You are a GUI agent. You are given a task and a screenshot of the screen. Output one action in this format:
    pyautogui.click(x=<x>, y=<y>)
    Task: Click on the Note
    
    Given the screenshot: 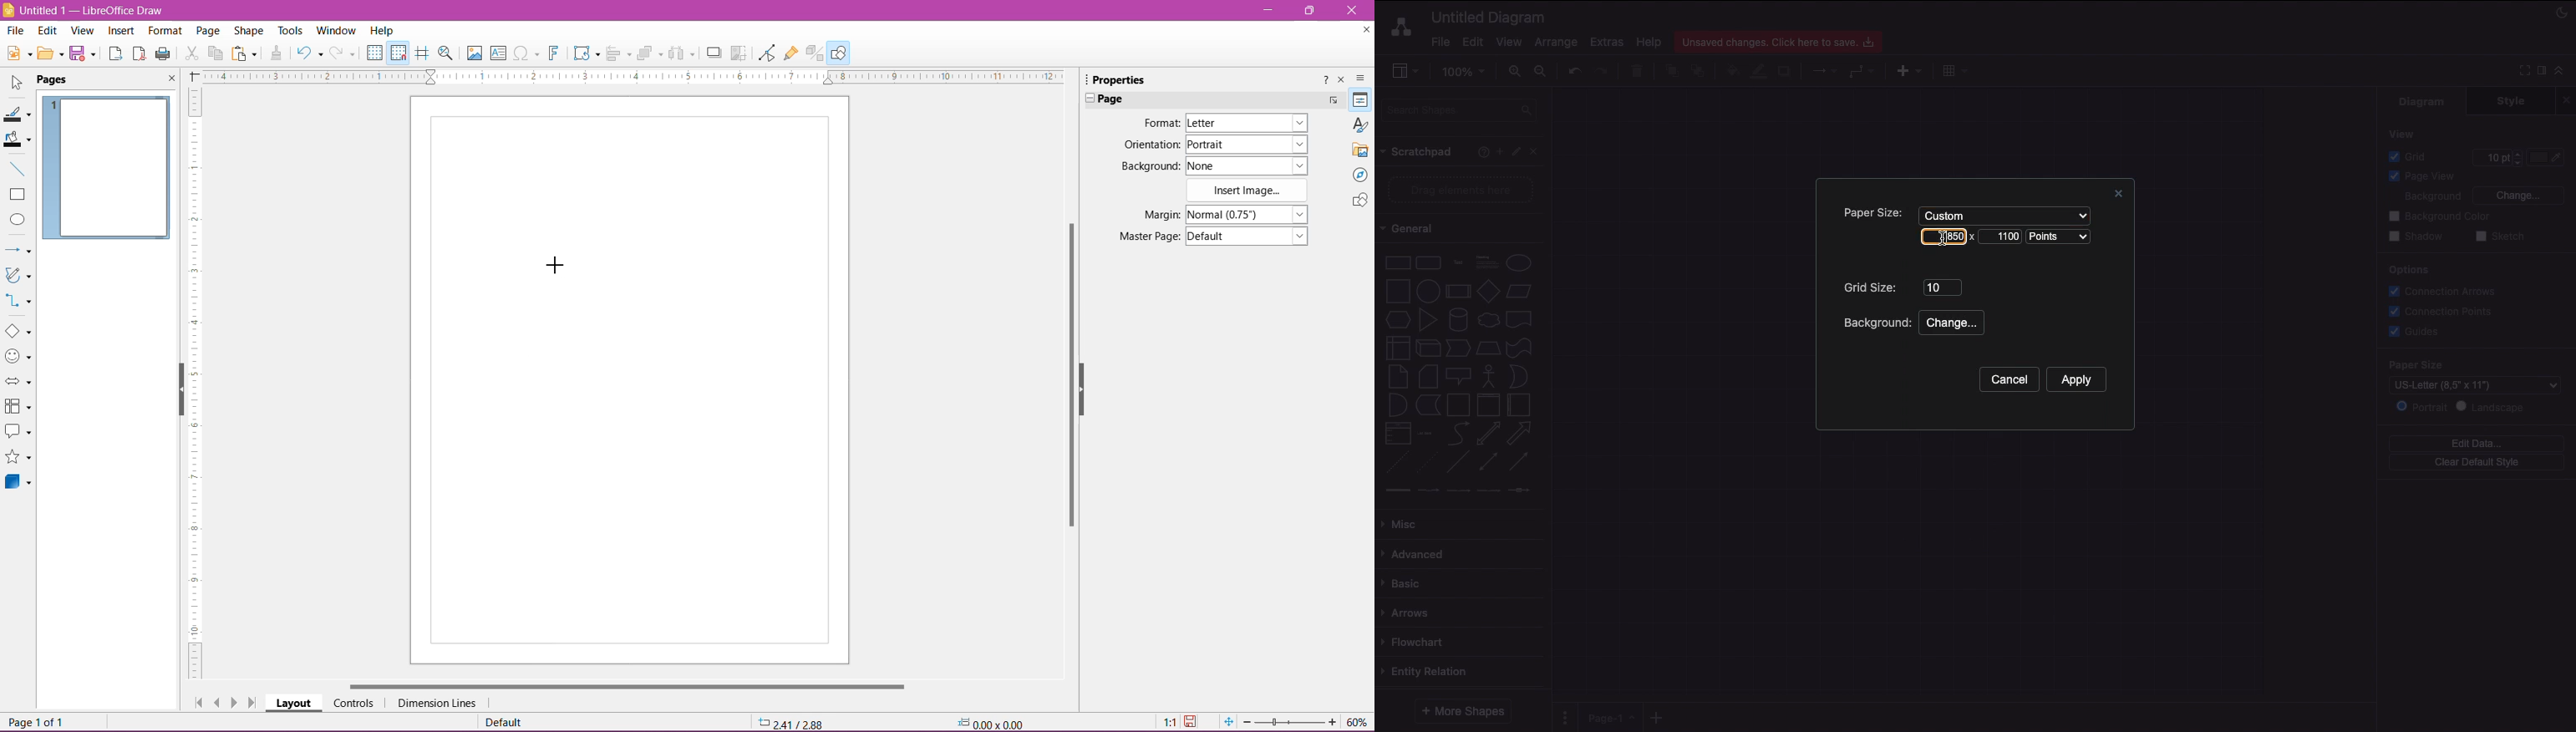 What is the action you would take?
    pyautogui.click(x=1396, y=377)
    